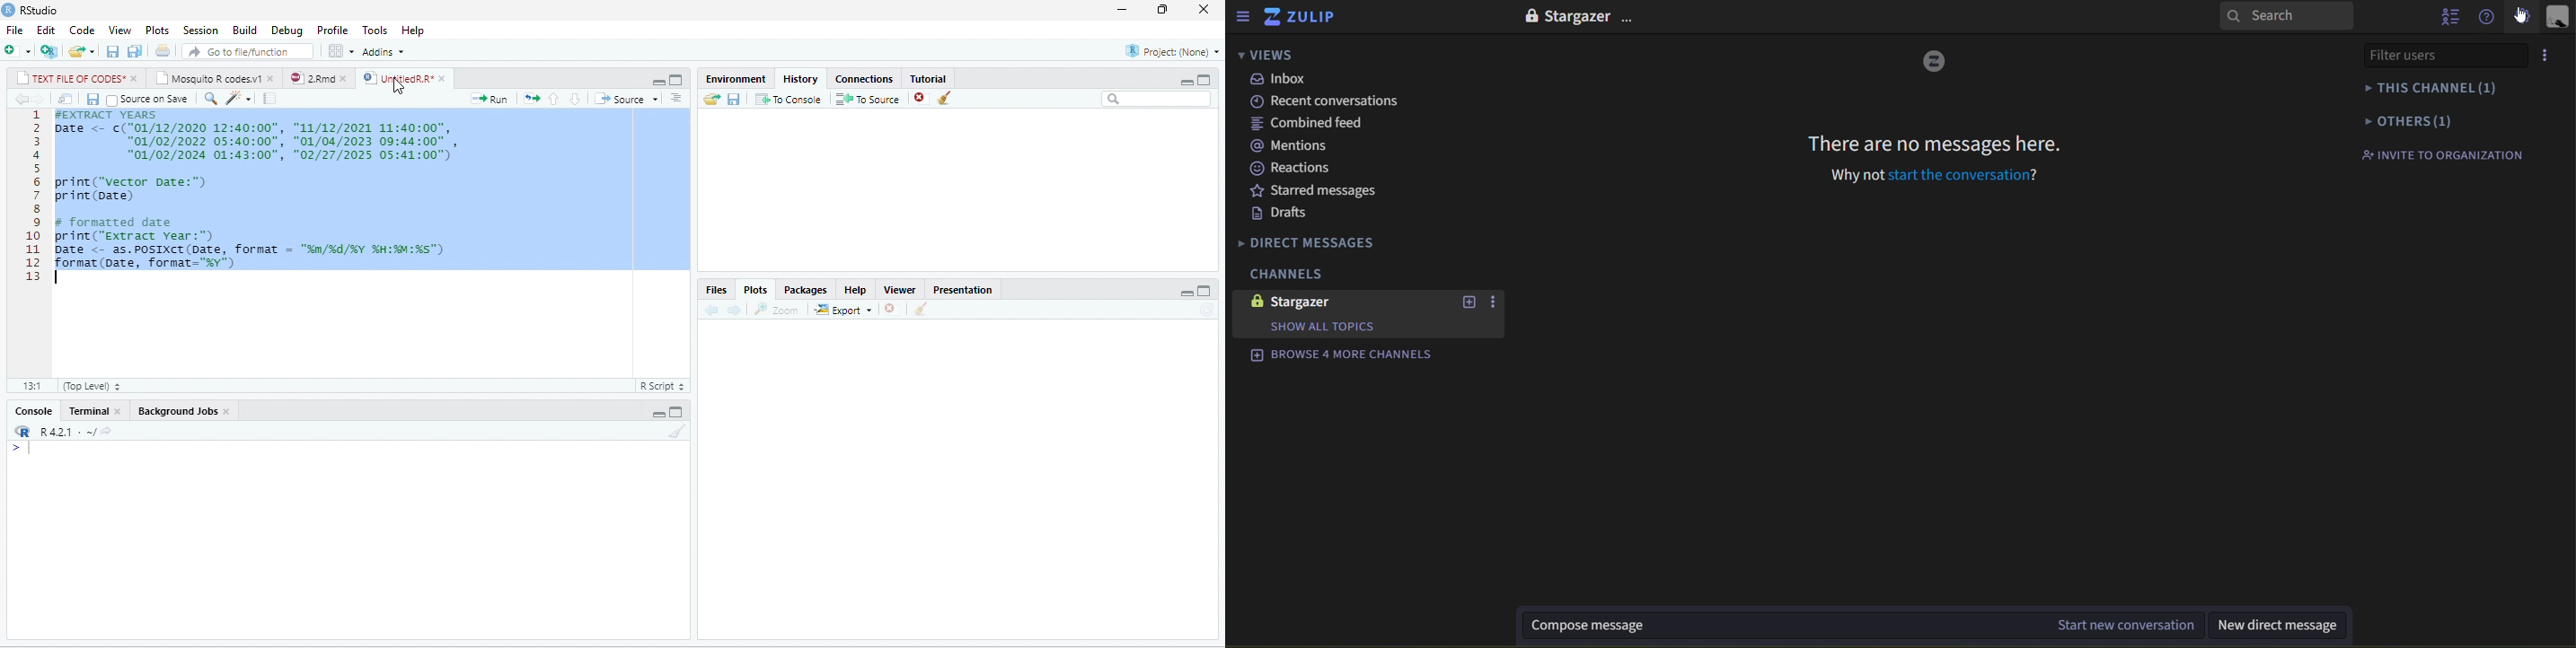 The image size is (2576, 672). I want to click on minimize, so click(1187, 293).